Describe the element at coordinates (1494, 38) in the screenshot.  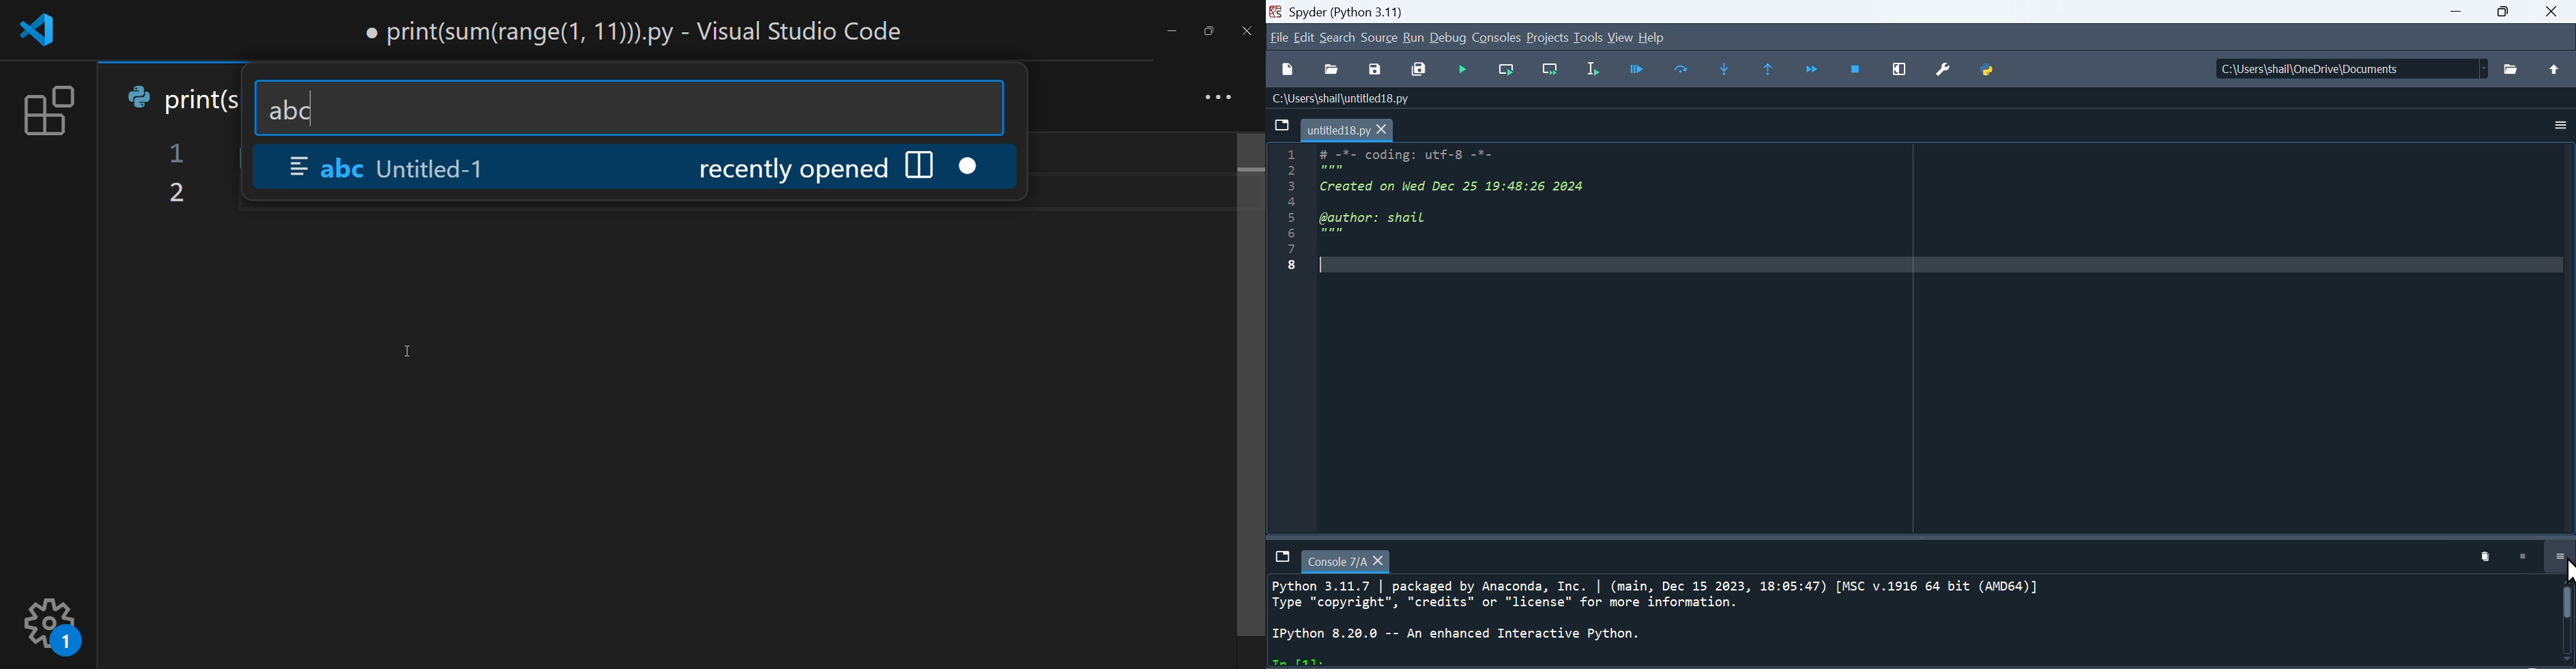
I see `consoles` at that location.